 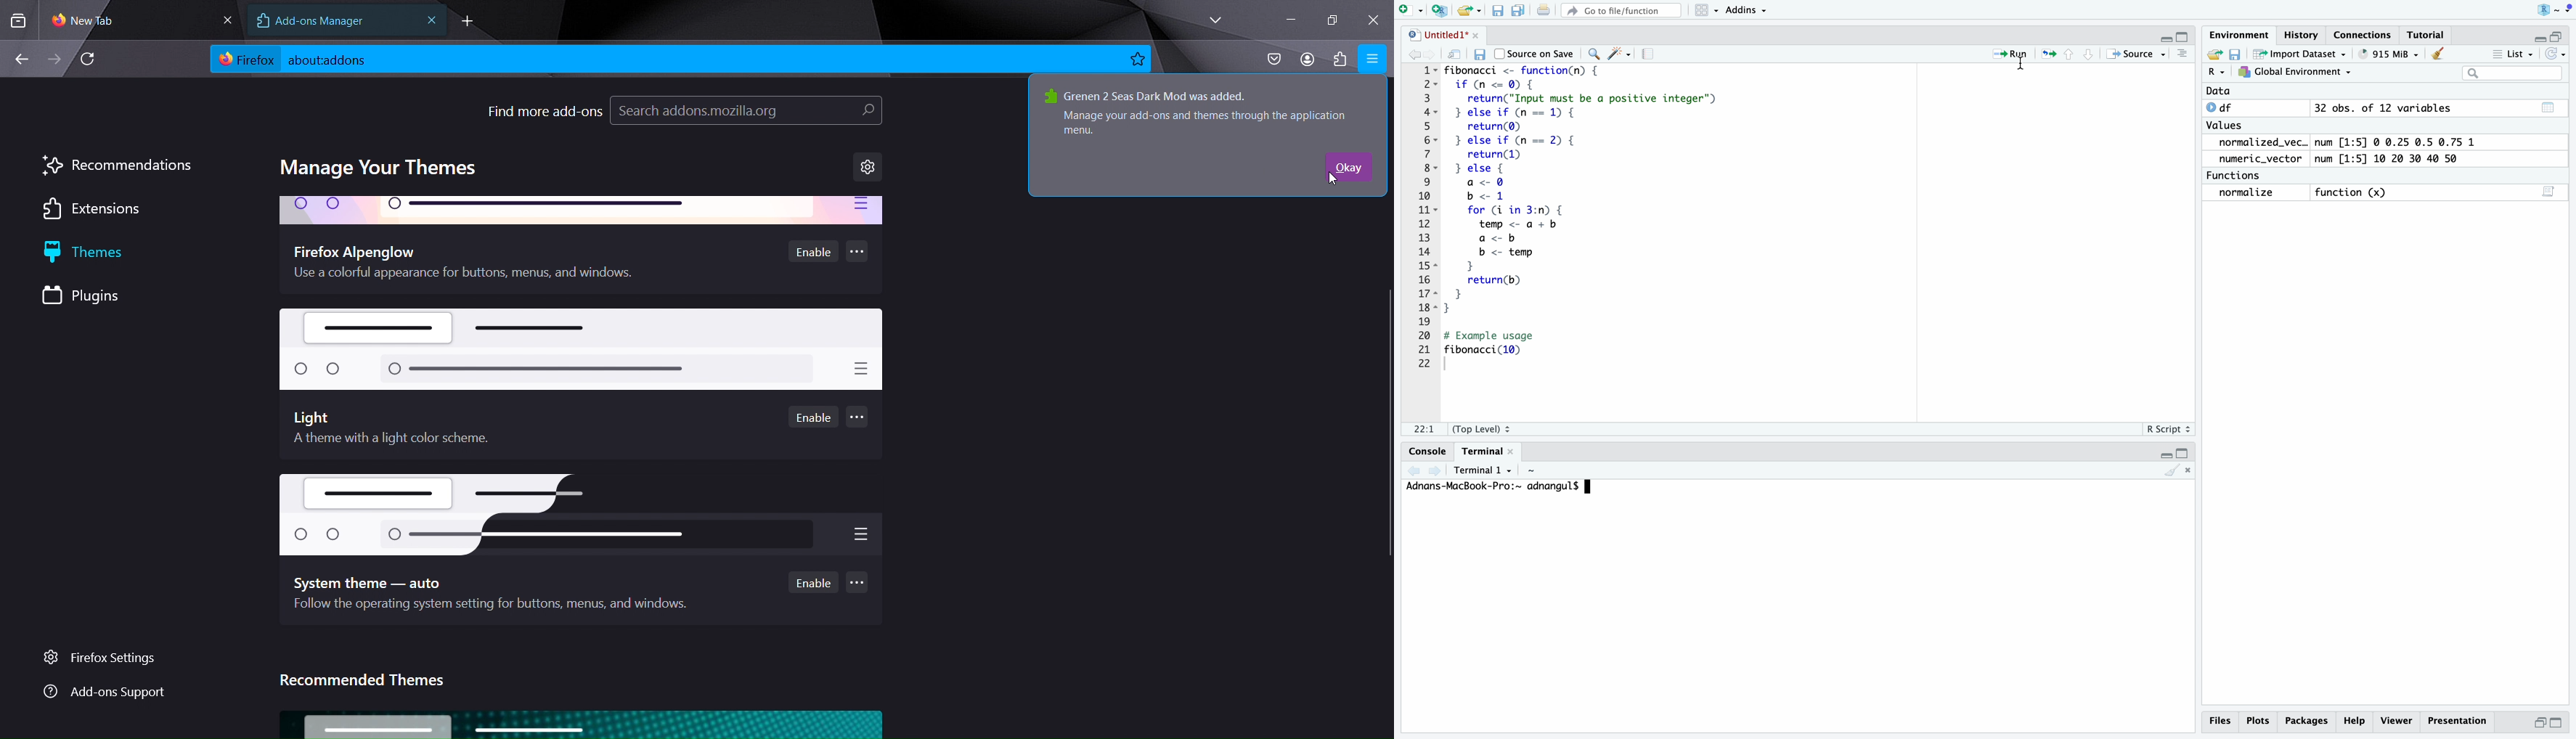 I want to click on account, so click(x=1307, y=60).